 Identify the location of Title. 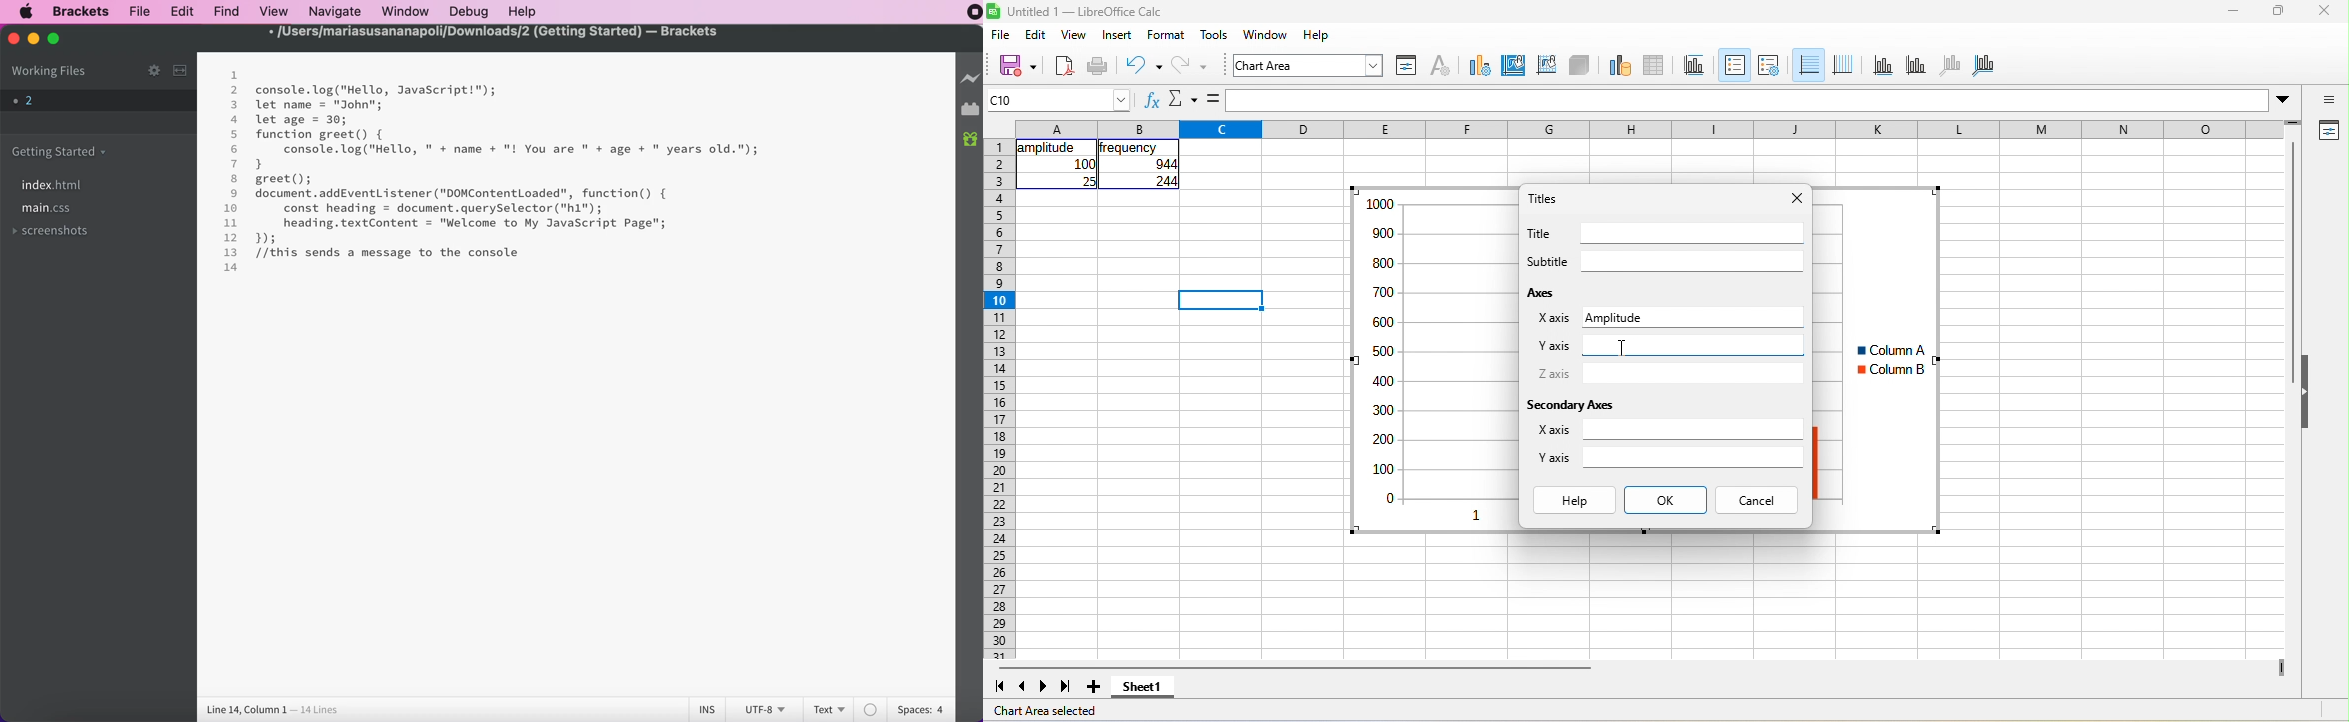
(1538, 233).